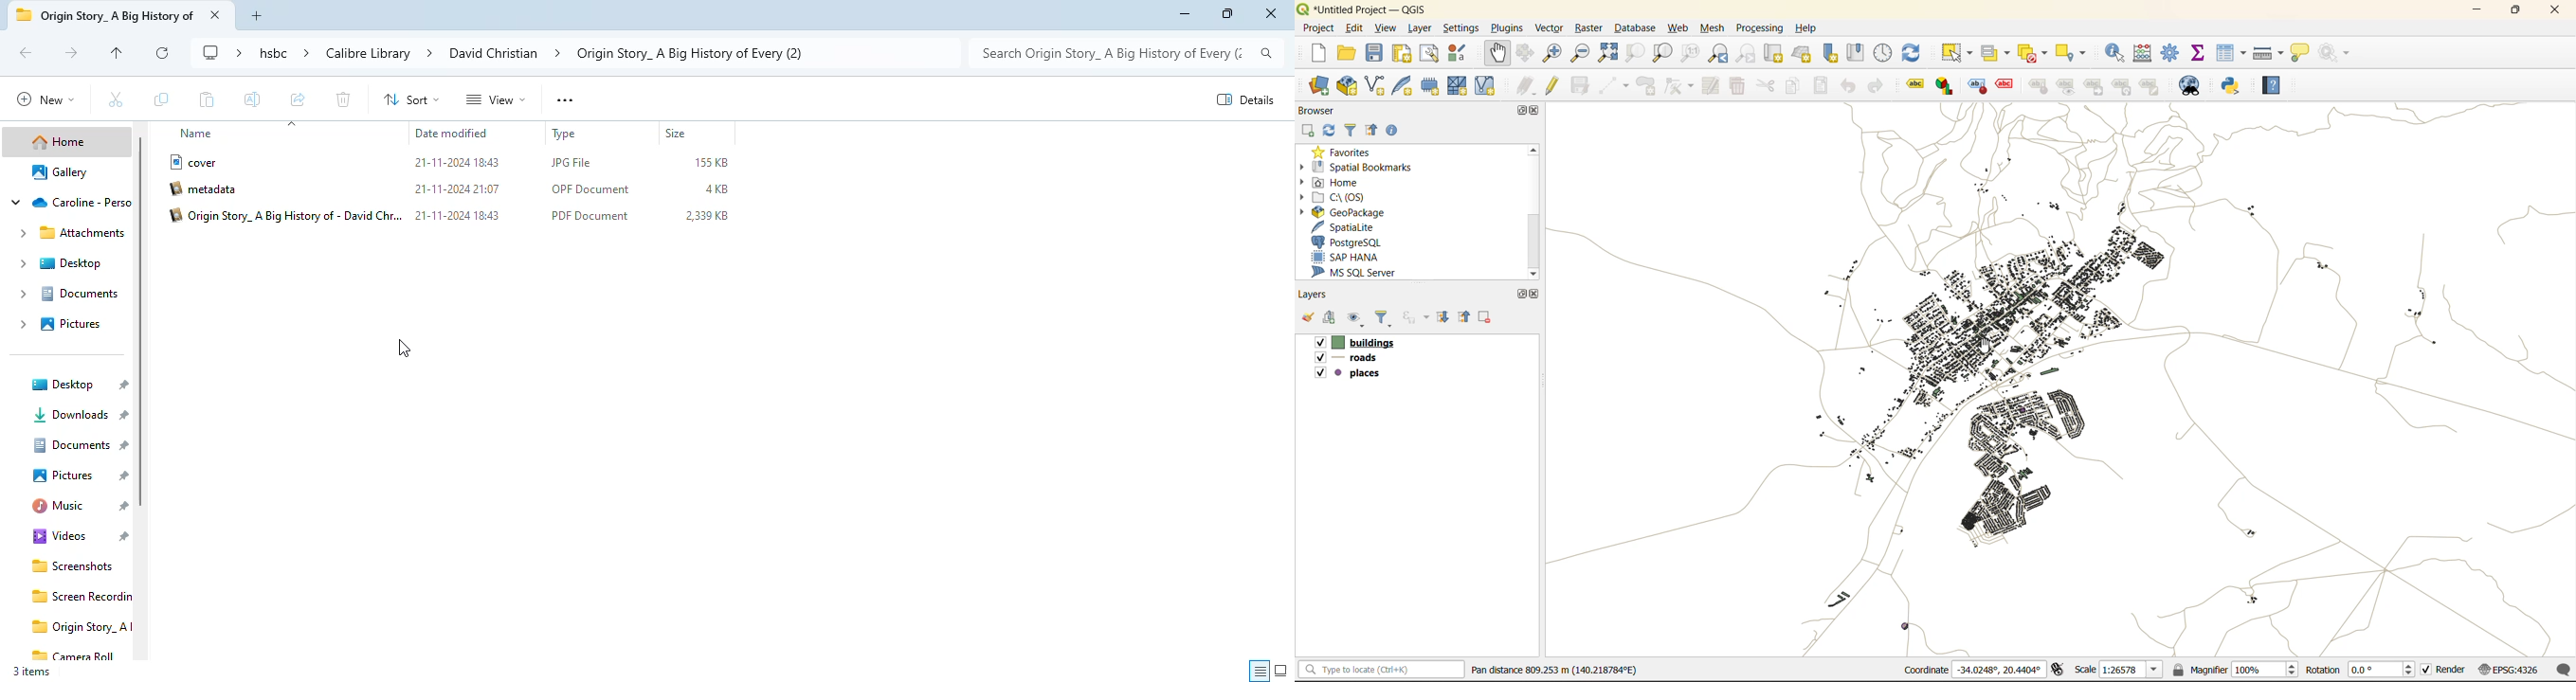  What do you see at coordinates (1488, 84) in the screenshot?
I see `new virtual layer` at bounding box center [1488, 84].